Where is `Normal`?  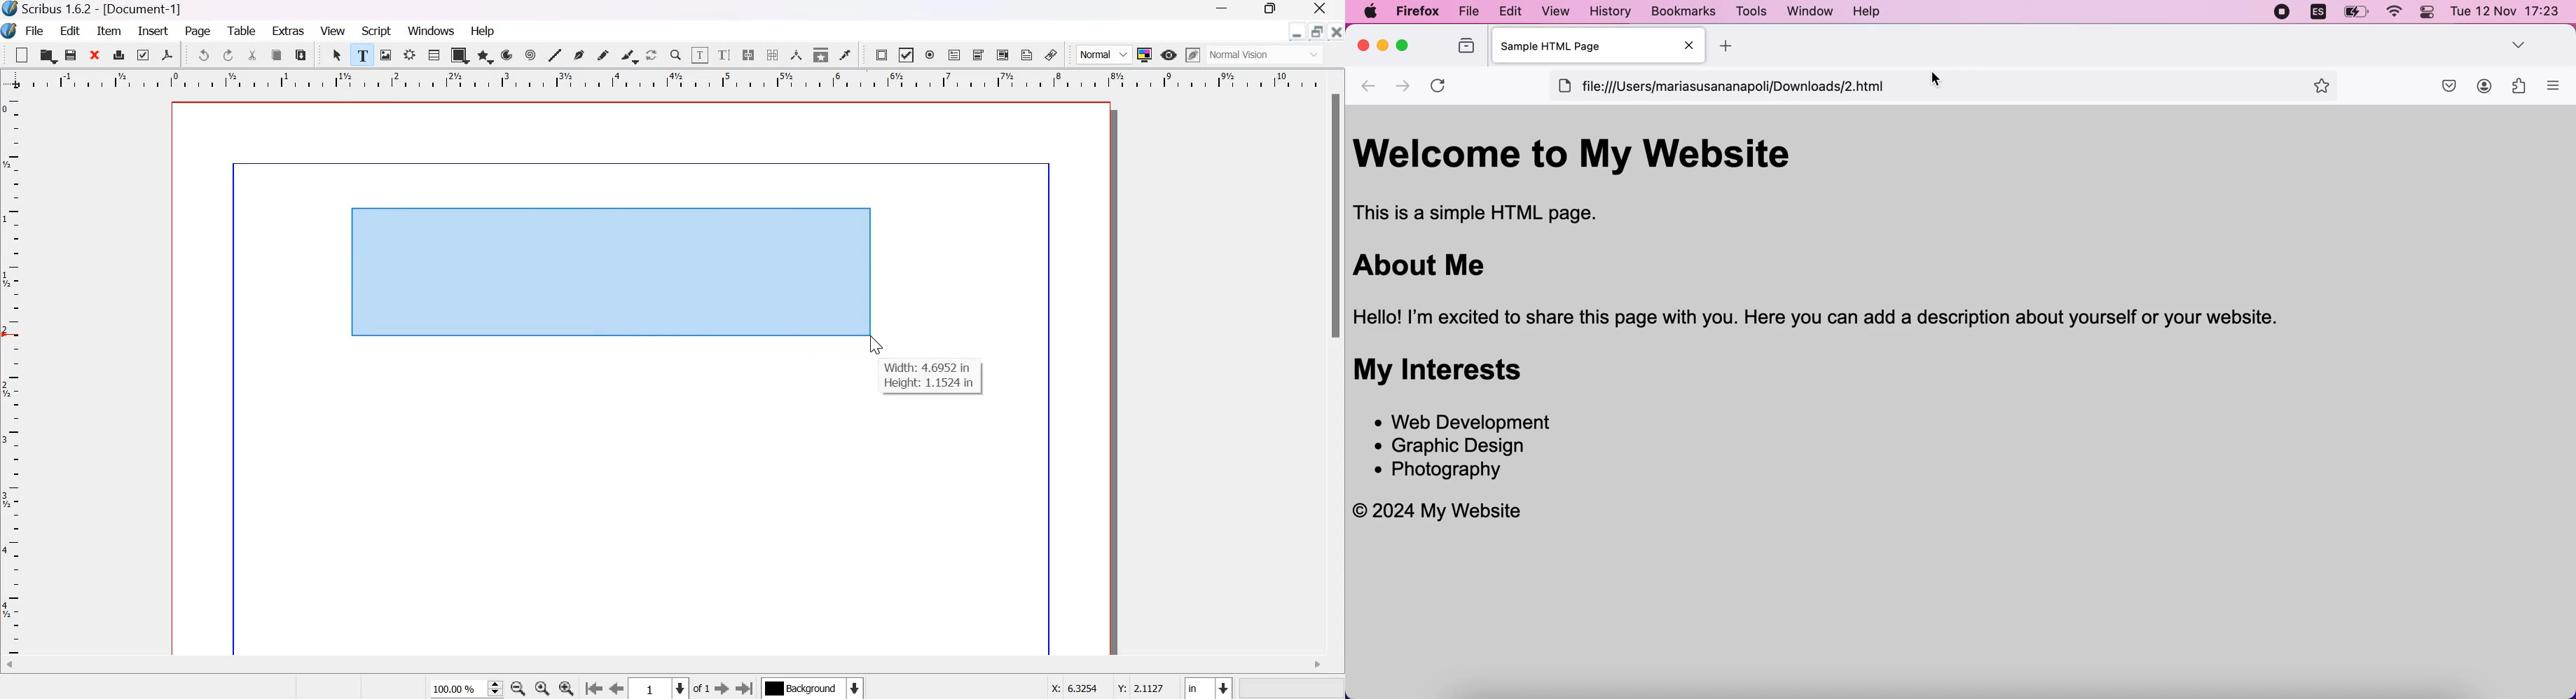 Normal is located at coordinates (1104, 55).